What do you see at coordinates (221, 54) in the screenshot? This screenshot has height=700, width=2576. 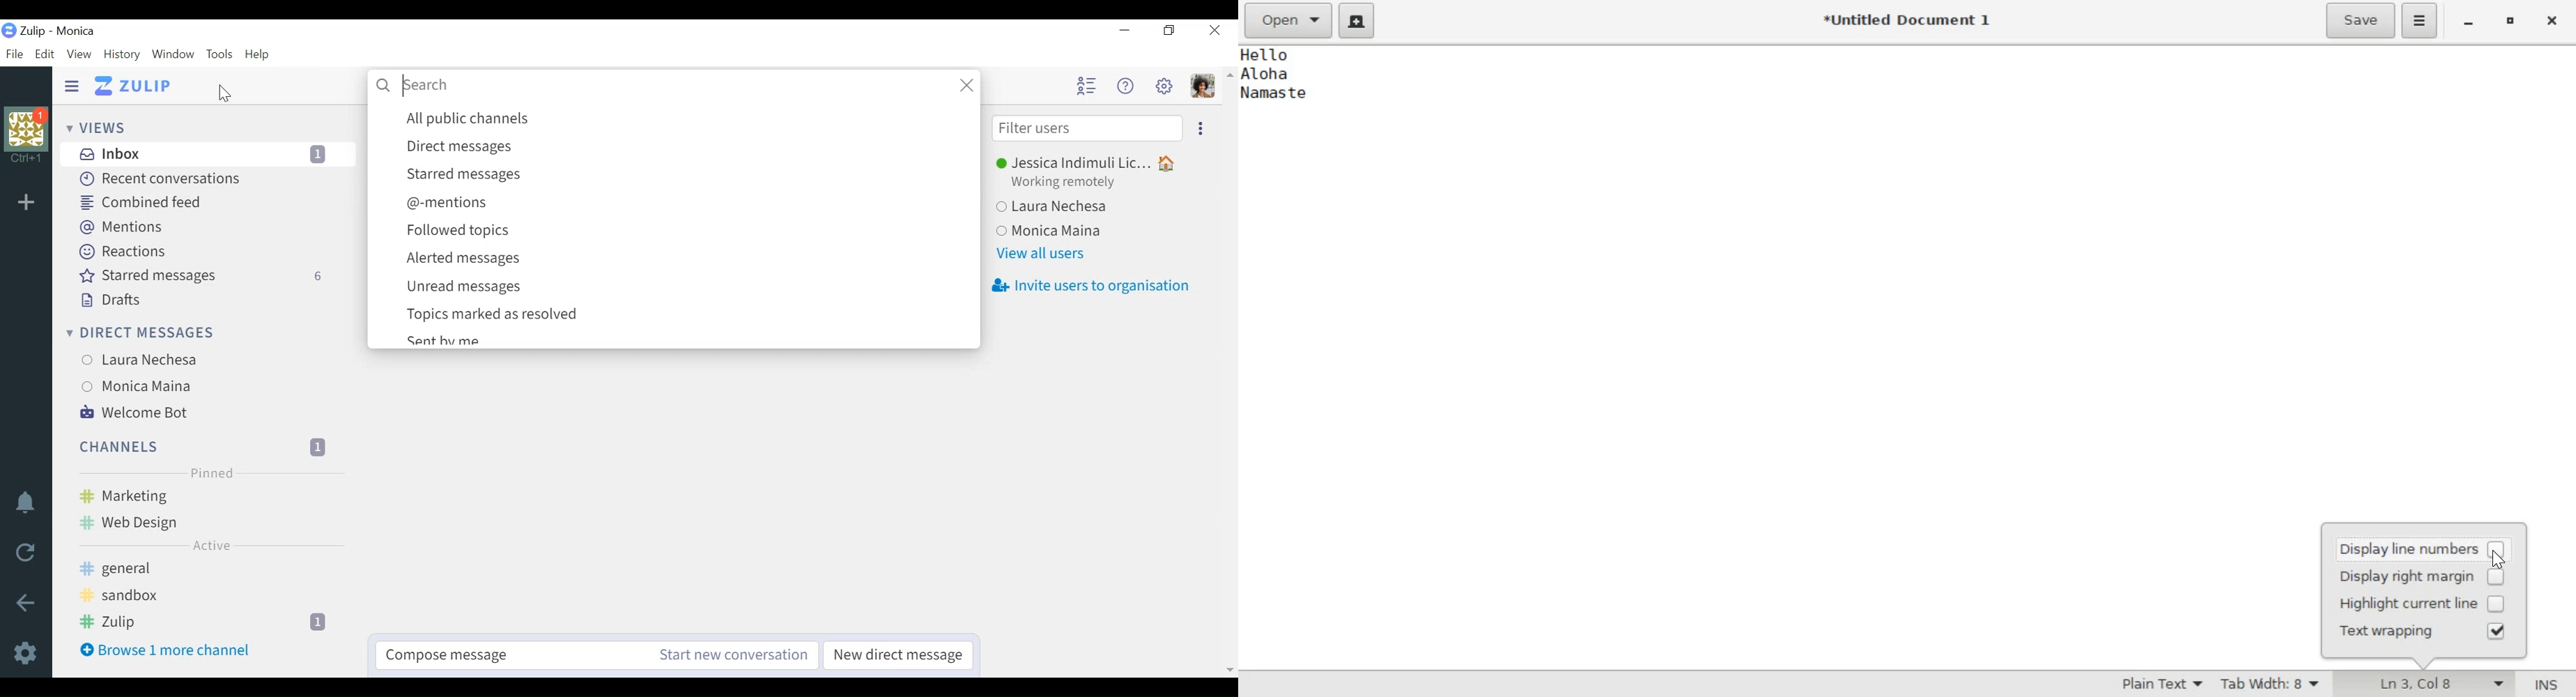 I see `Tools` at bounding box center [221, 54].